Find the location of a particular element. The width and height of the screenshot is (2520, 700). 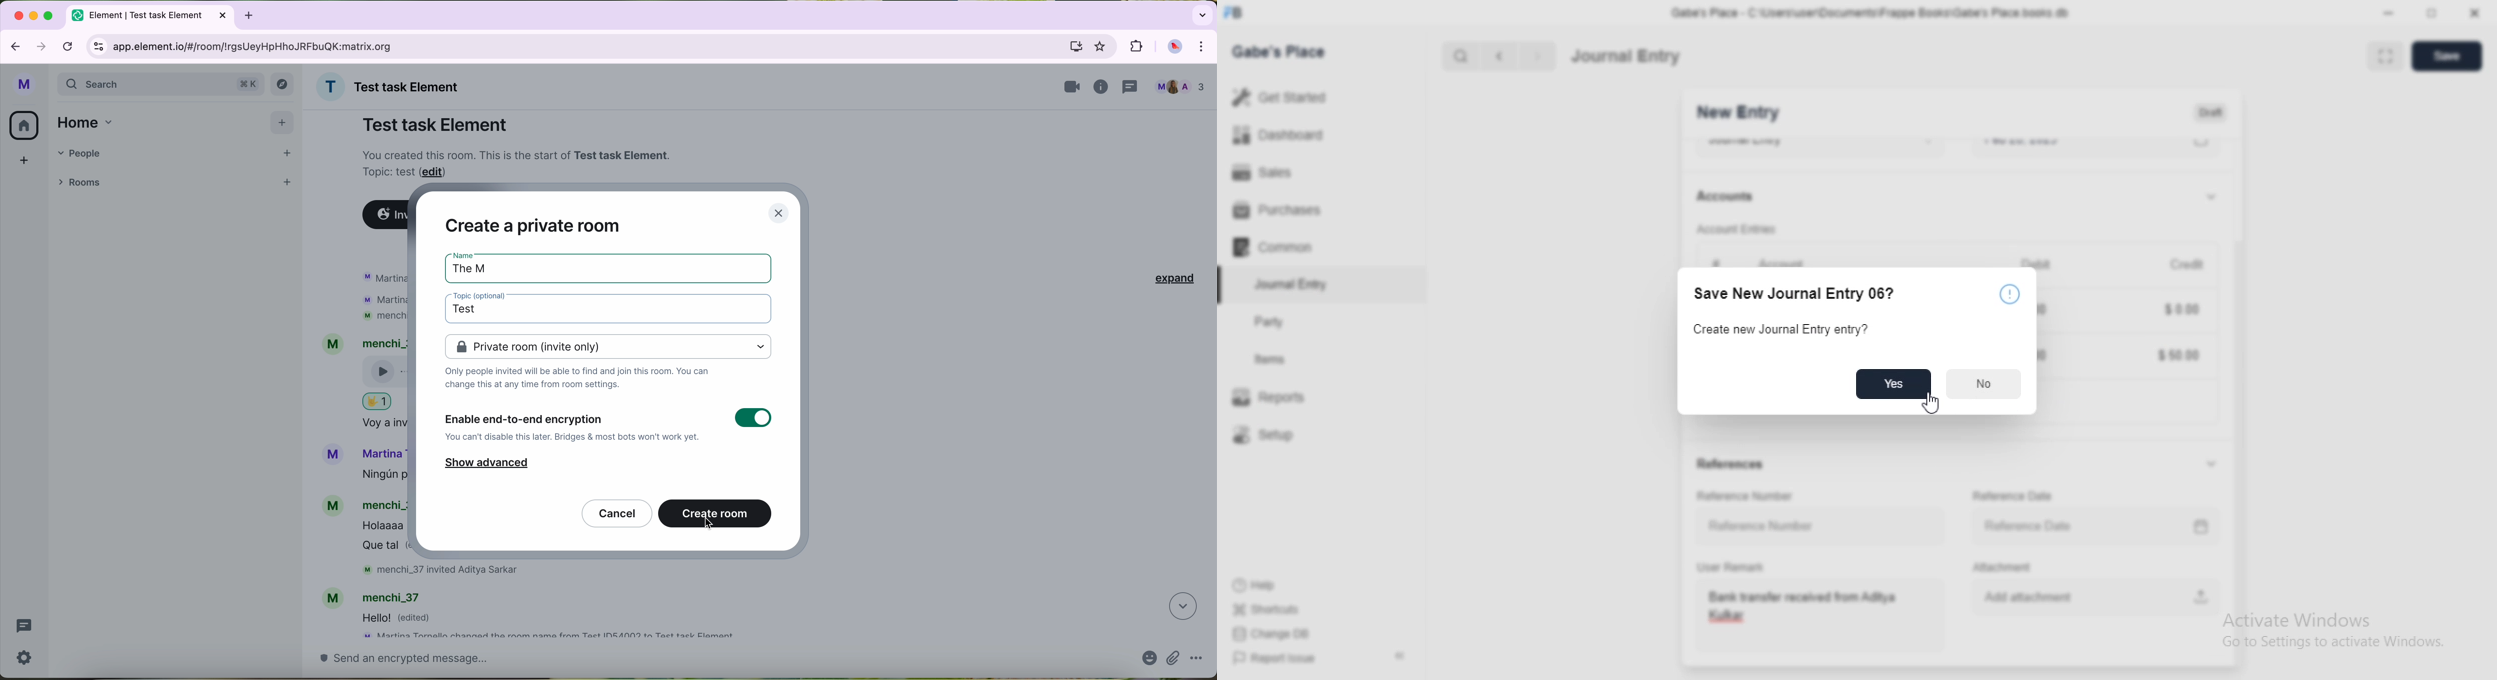

click on topic is located at coordinates (611, 310).